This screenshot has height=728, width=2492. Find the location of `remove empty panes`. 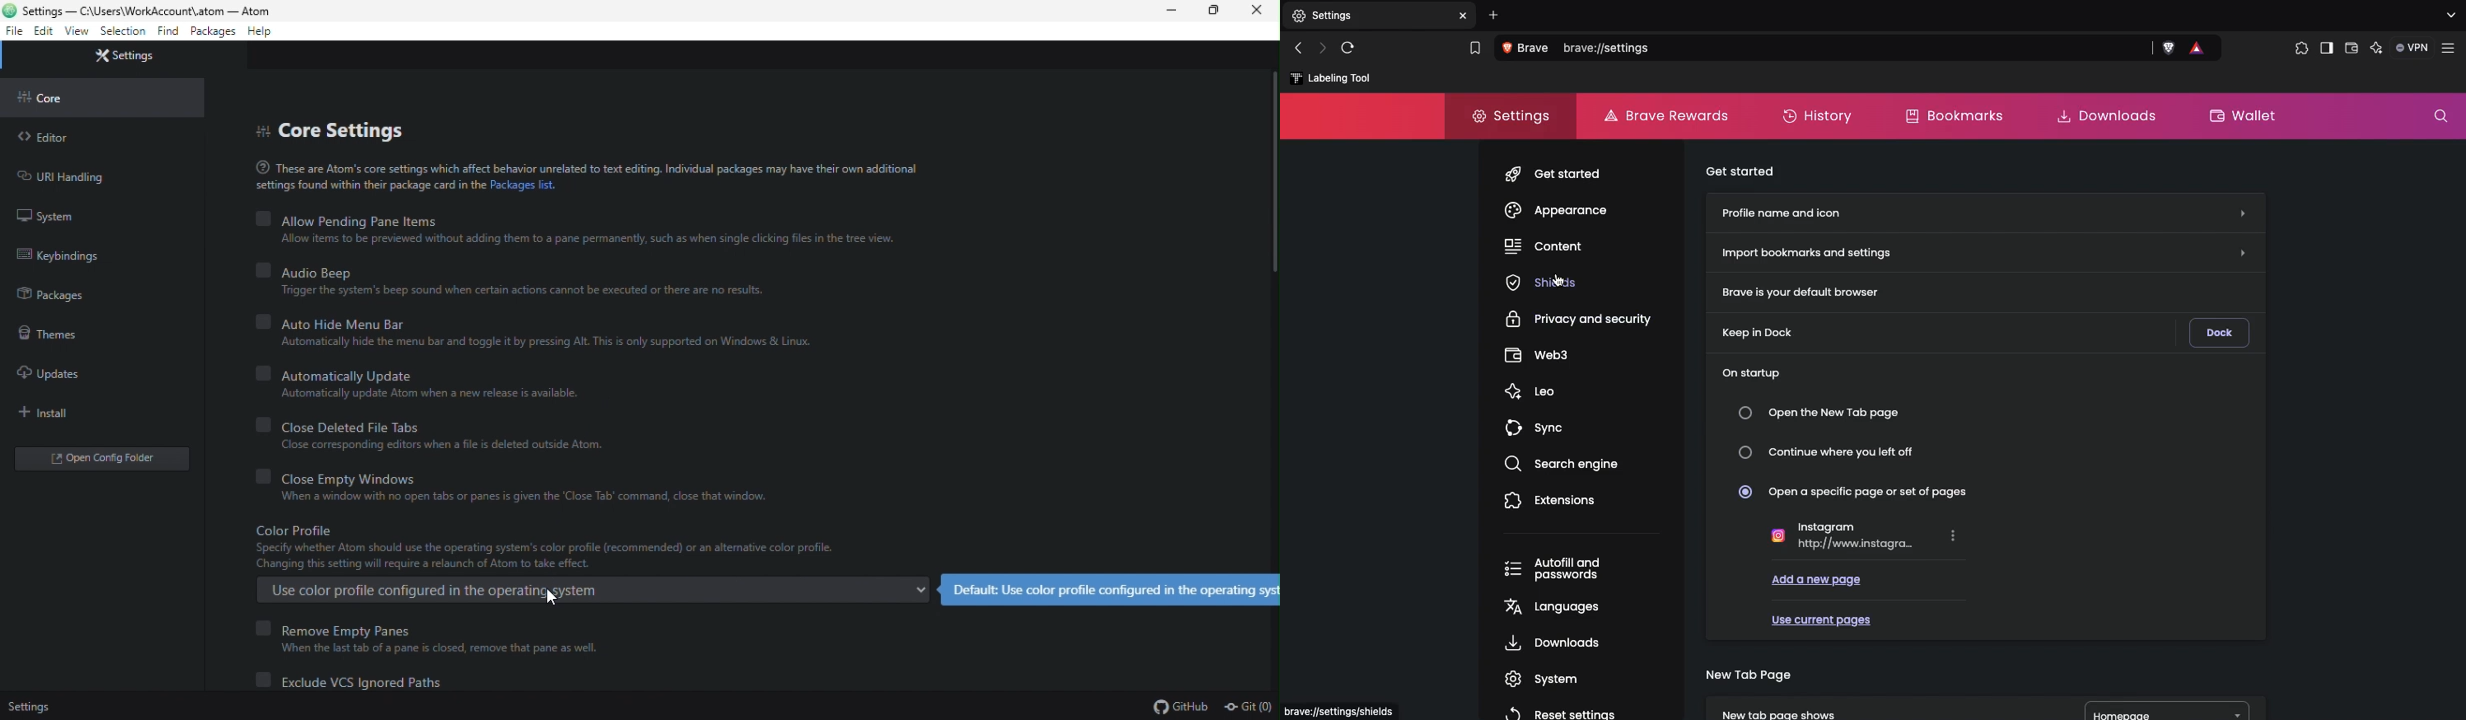

remove empty panes is located at coordinates (430, 637).